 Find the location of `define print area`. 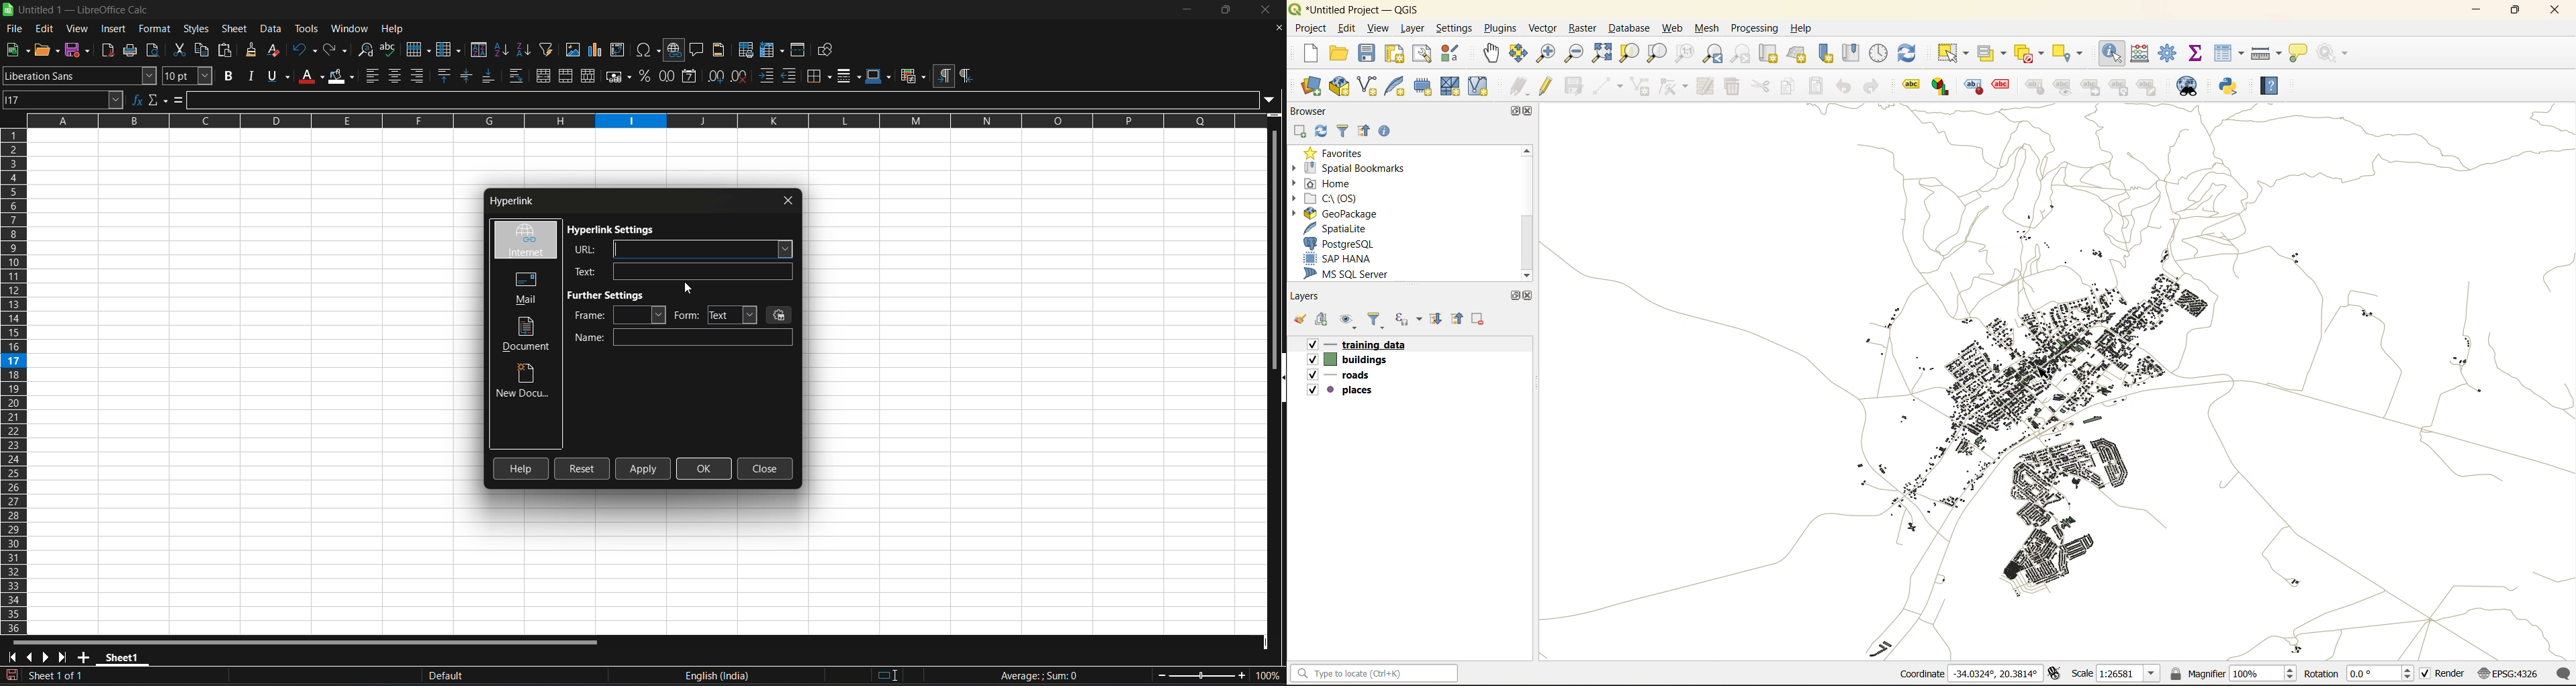

define print area is located at coordinates (745, 49).